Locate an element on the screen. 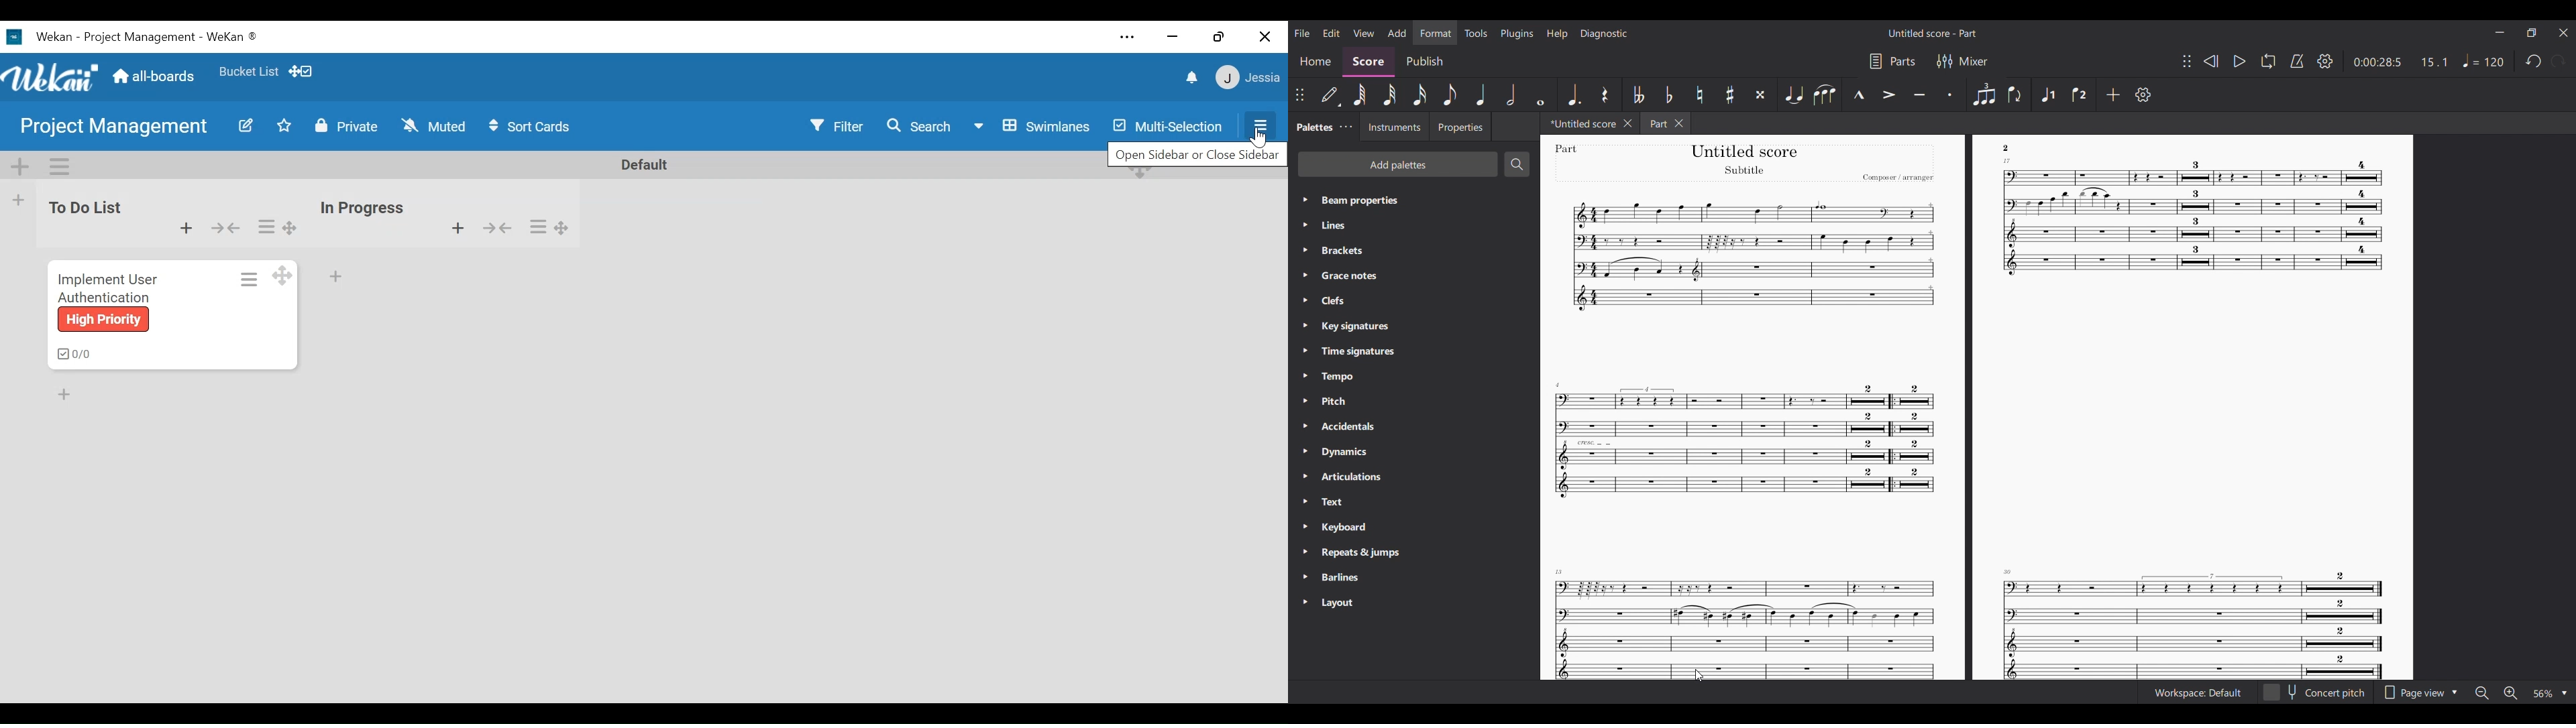 Image resolution: width=2576 pixels, height=728 pixels. Toggle natural is located at coordinates (1700, 95).